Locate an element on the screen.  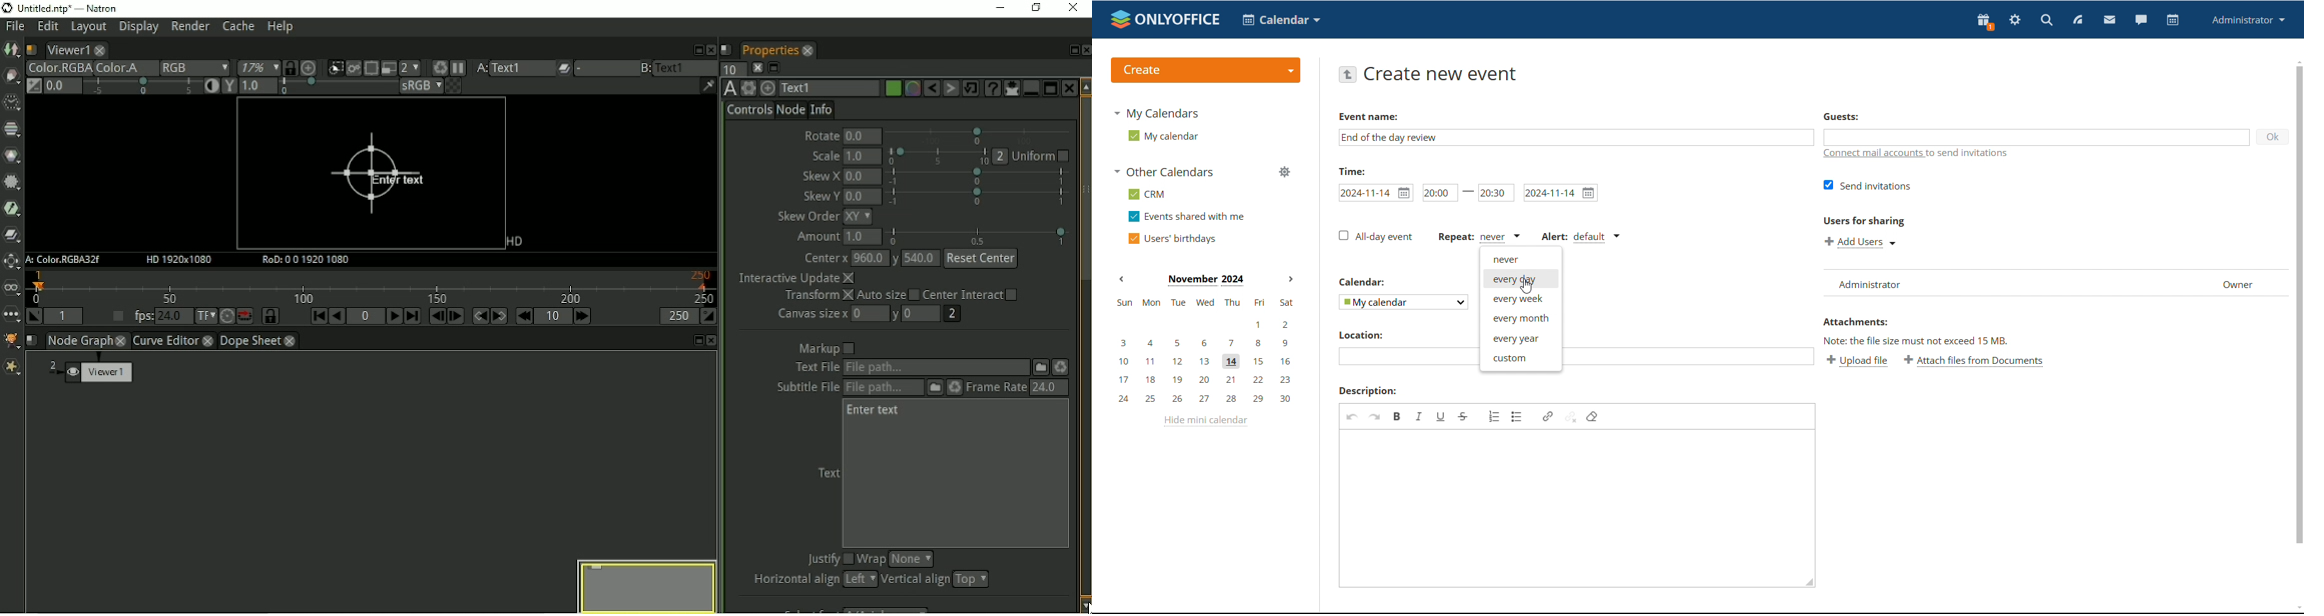
end time set is located at coordinates (1497, 192).